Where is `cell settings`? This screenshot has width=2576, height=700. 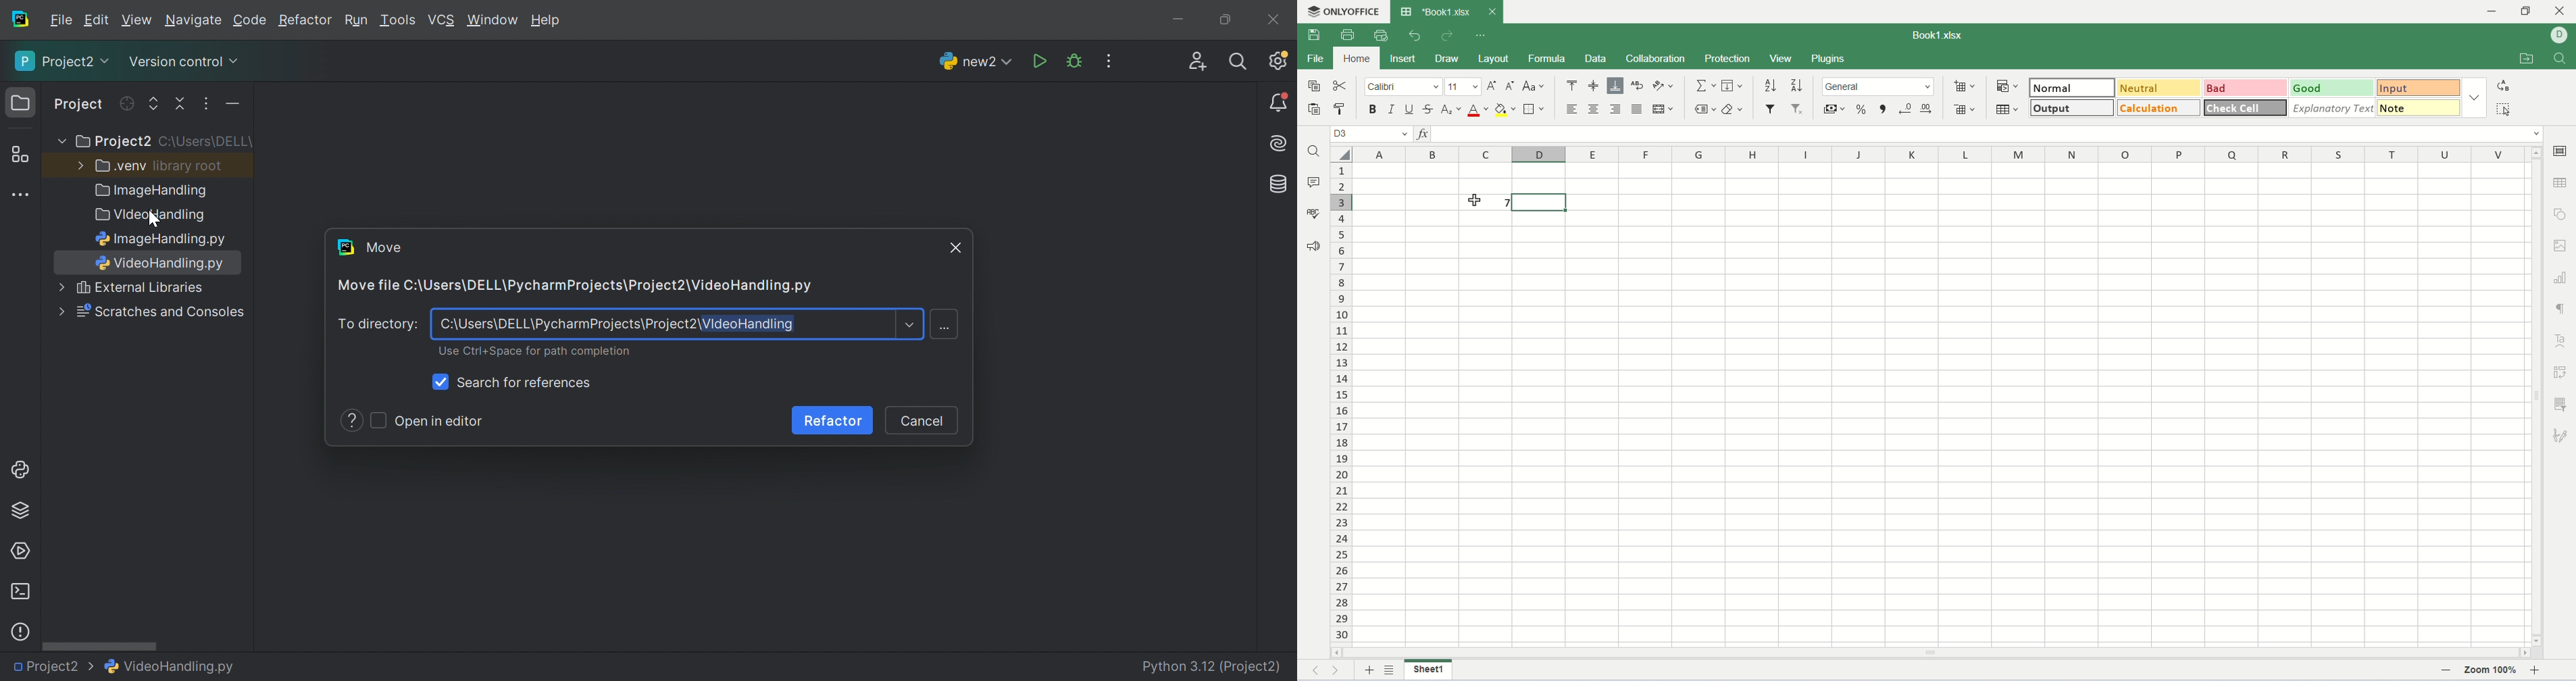
cell settings is located at coordinates (2563, 149).